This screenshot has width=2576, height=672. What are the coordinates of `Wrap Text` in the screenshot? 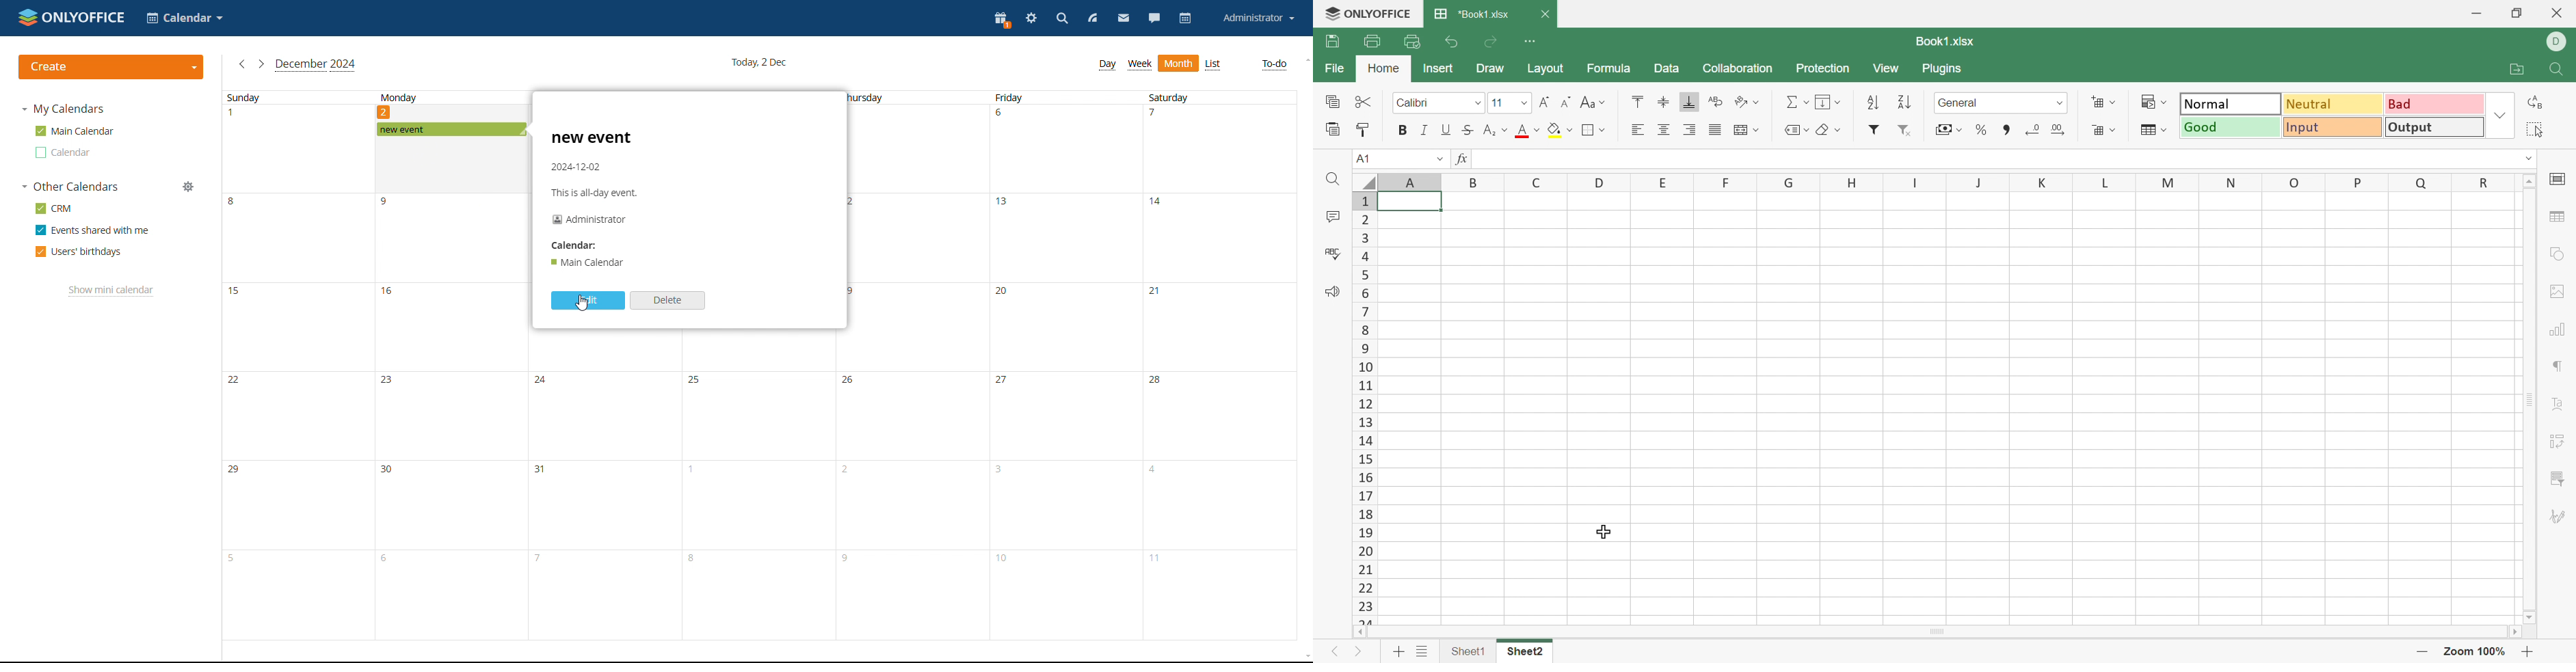 It's located at (1714, 101).